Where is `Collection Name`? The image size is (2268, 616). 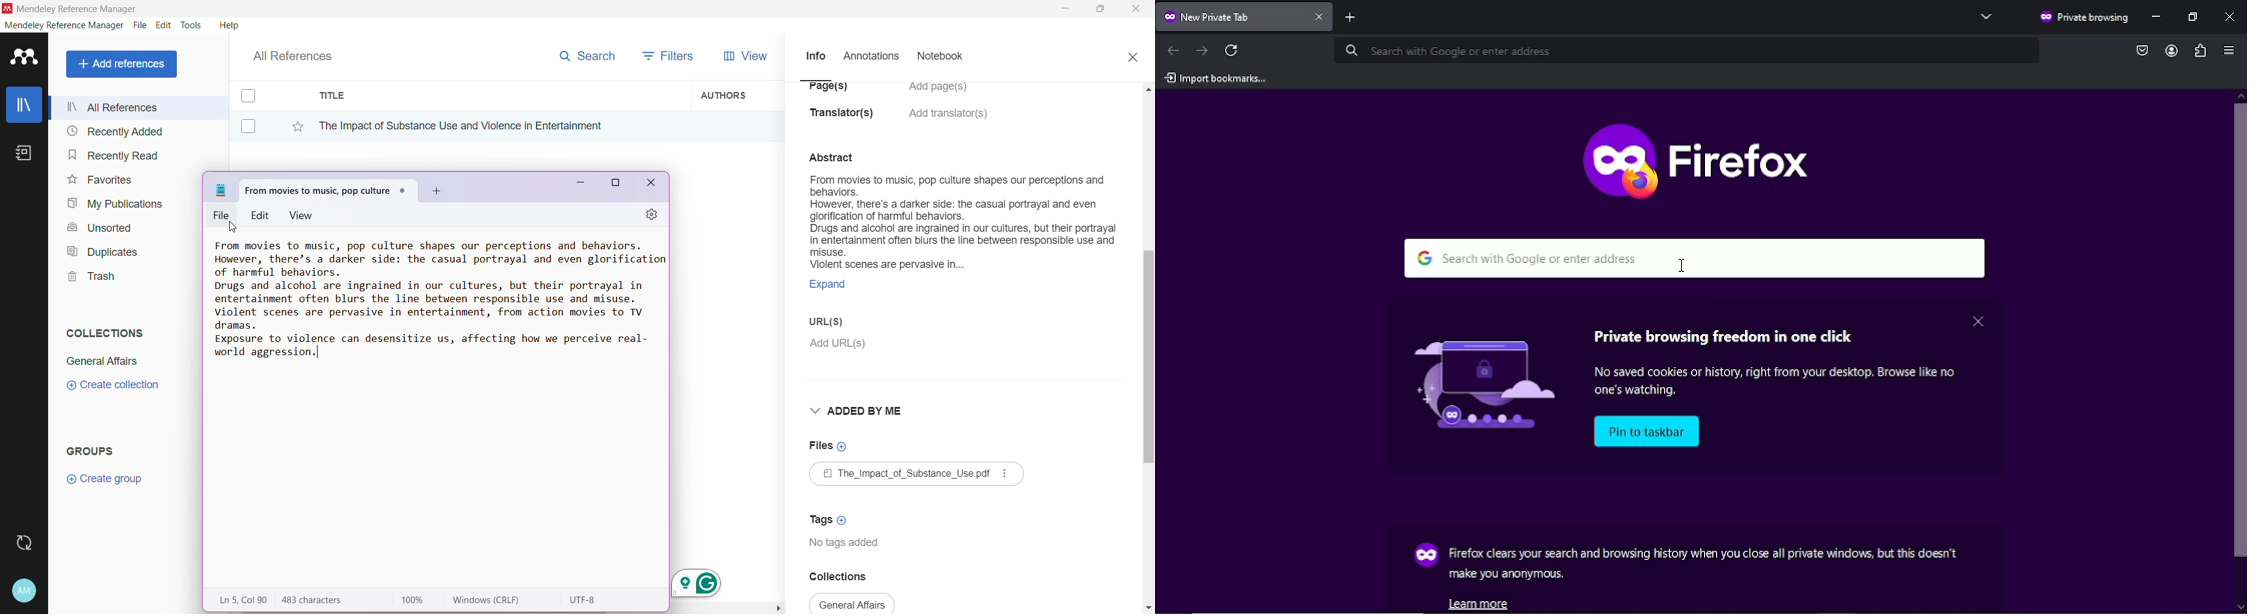 Collection Name is located at coordinates (100, 361).